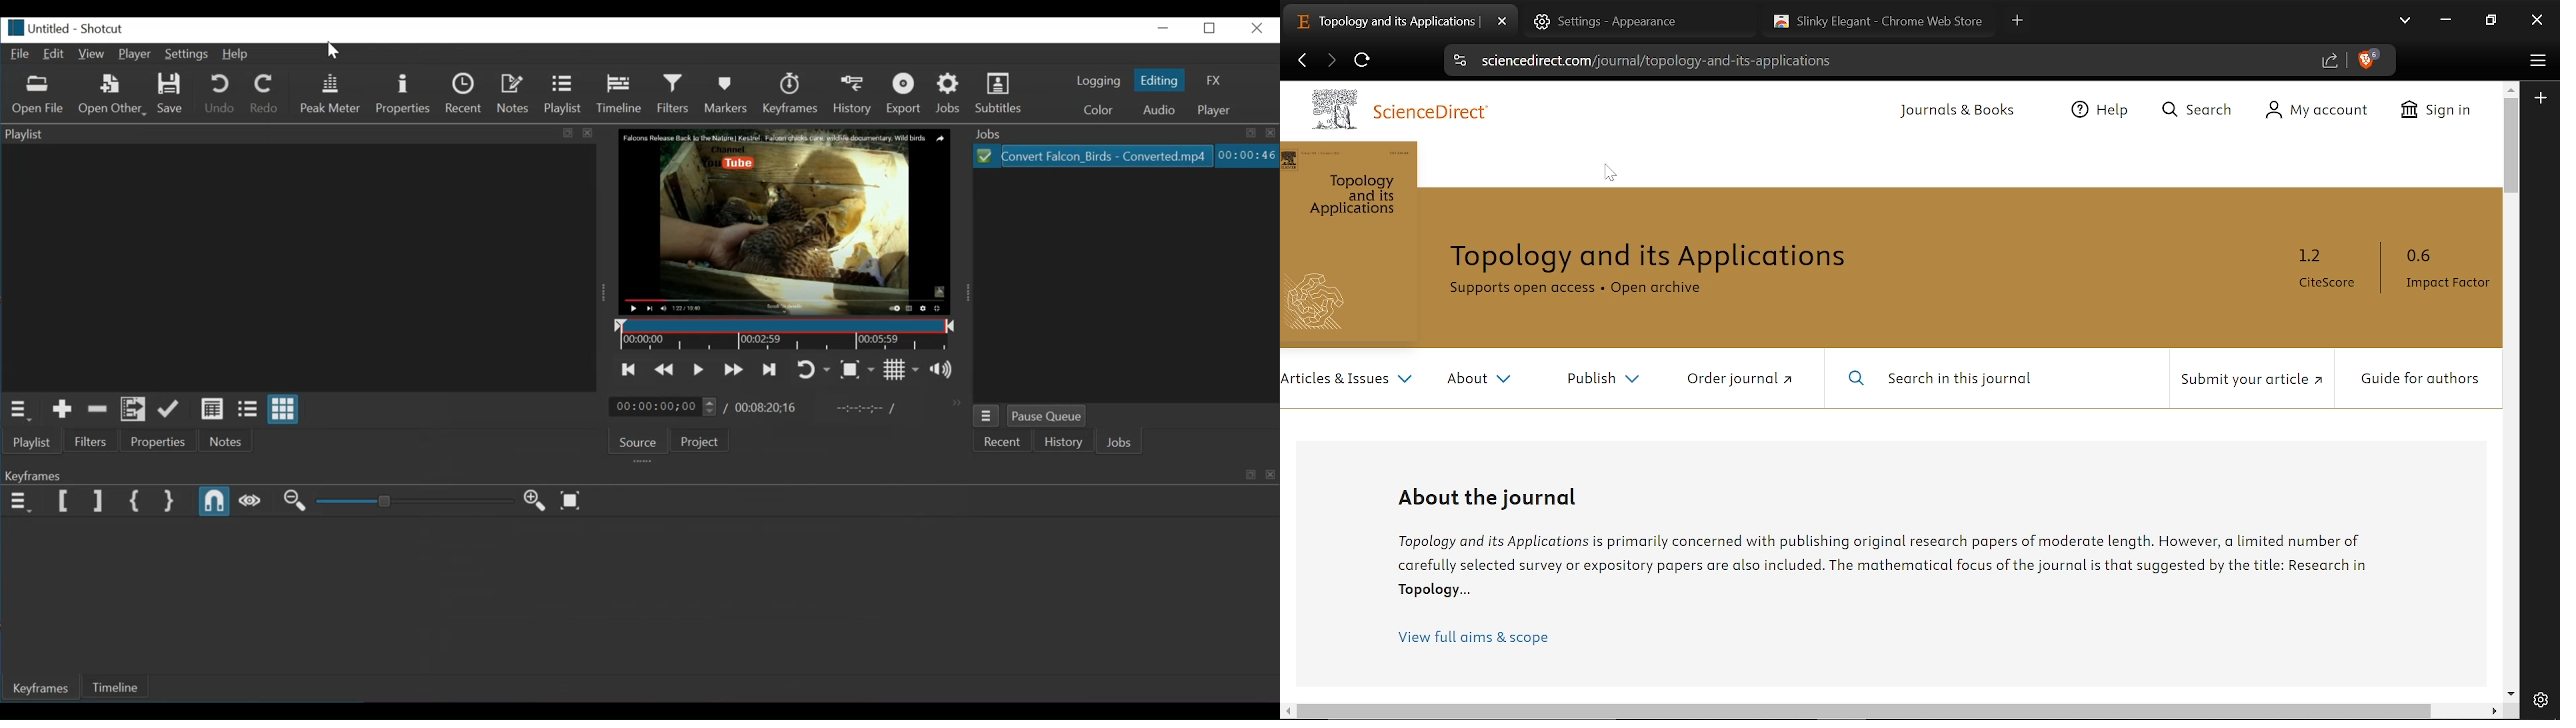  What do you see at coordinates (302, 265) in the screenshot?
I see `Playlist Panel` at bounding box center [302, 265].